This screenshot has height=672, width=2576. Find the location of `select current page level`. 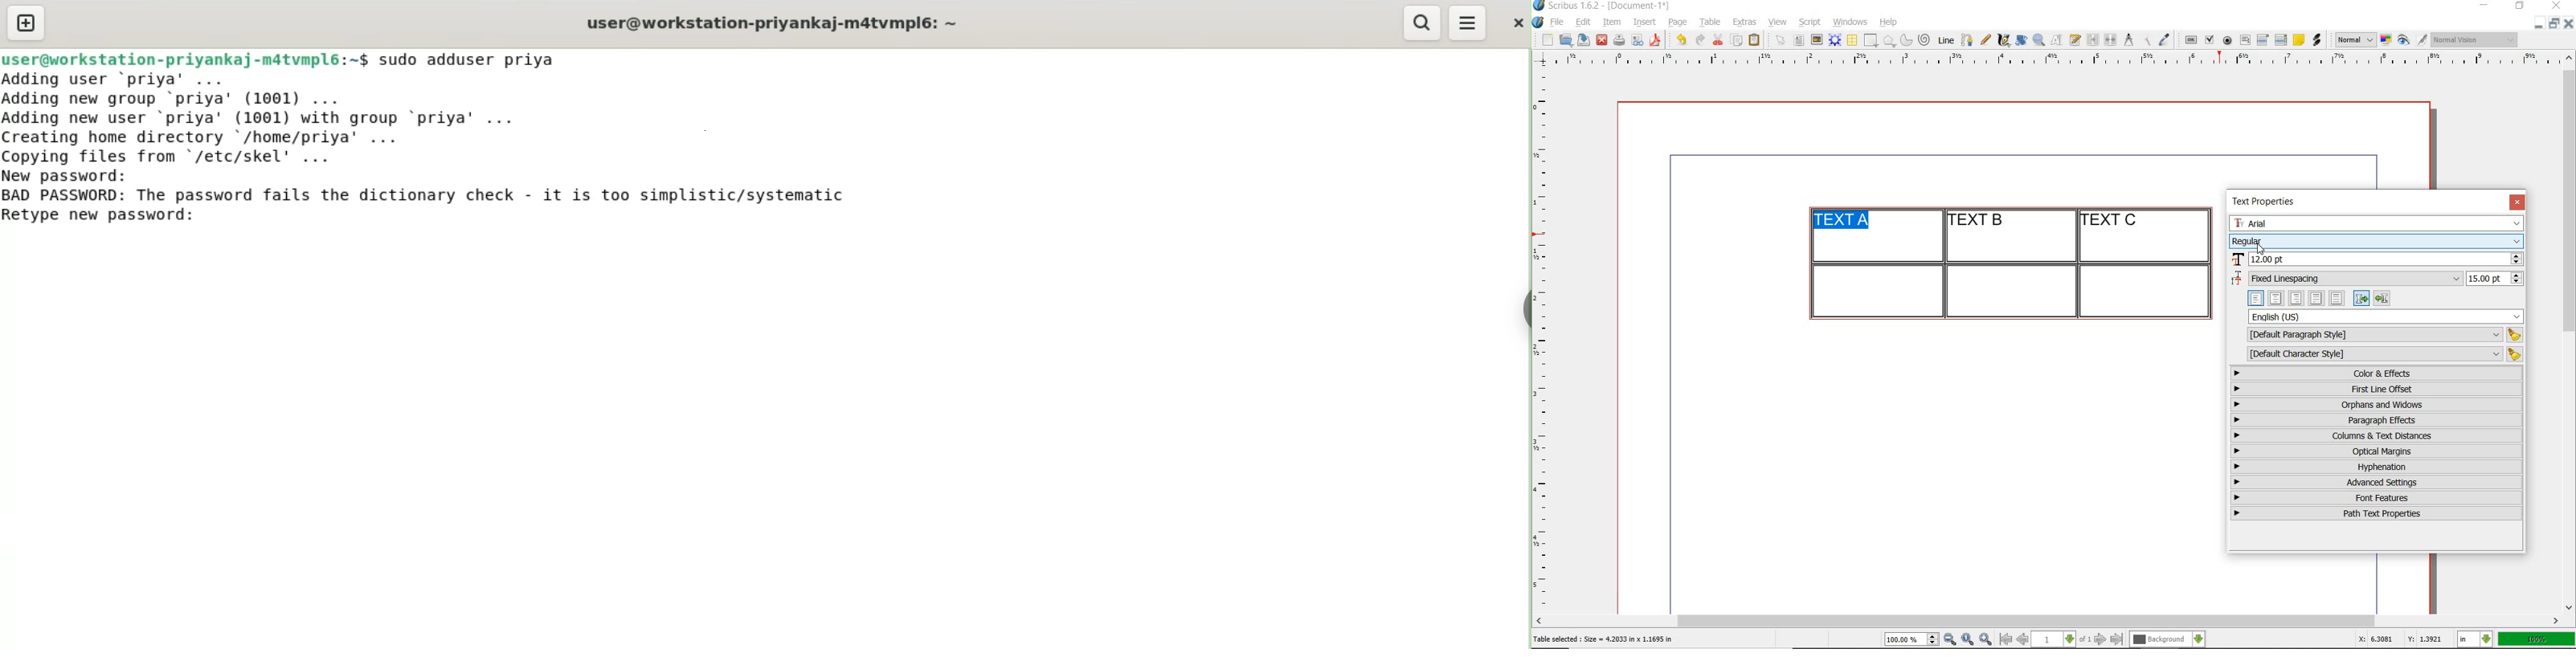

select current page level is located at coordinates (2061, 639).